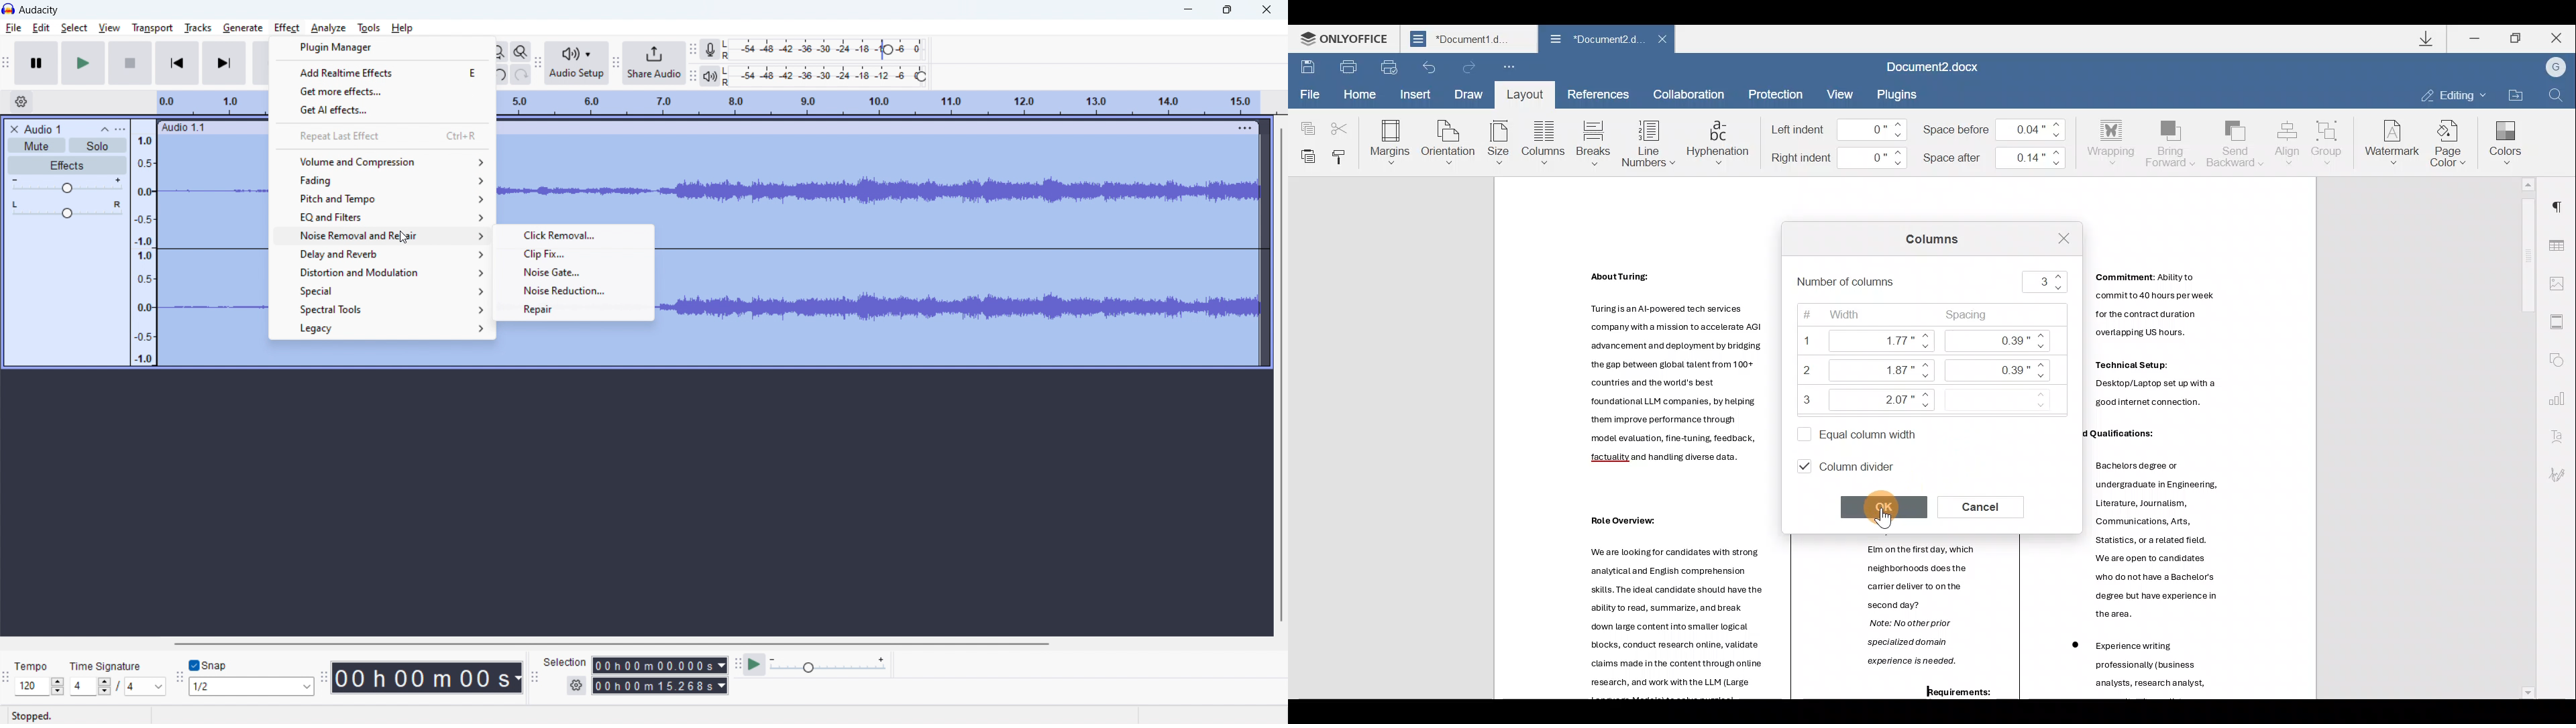  What do you see at coordinates (2288, 141) in the screenshot?
I see `Align` at bounding box center [2288, 141].